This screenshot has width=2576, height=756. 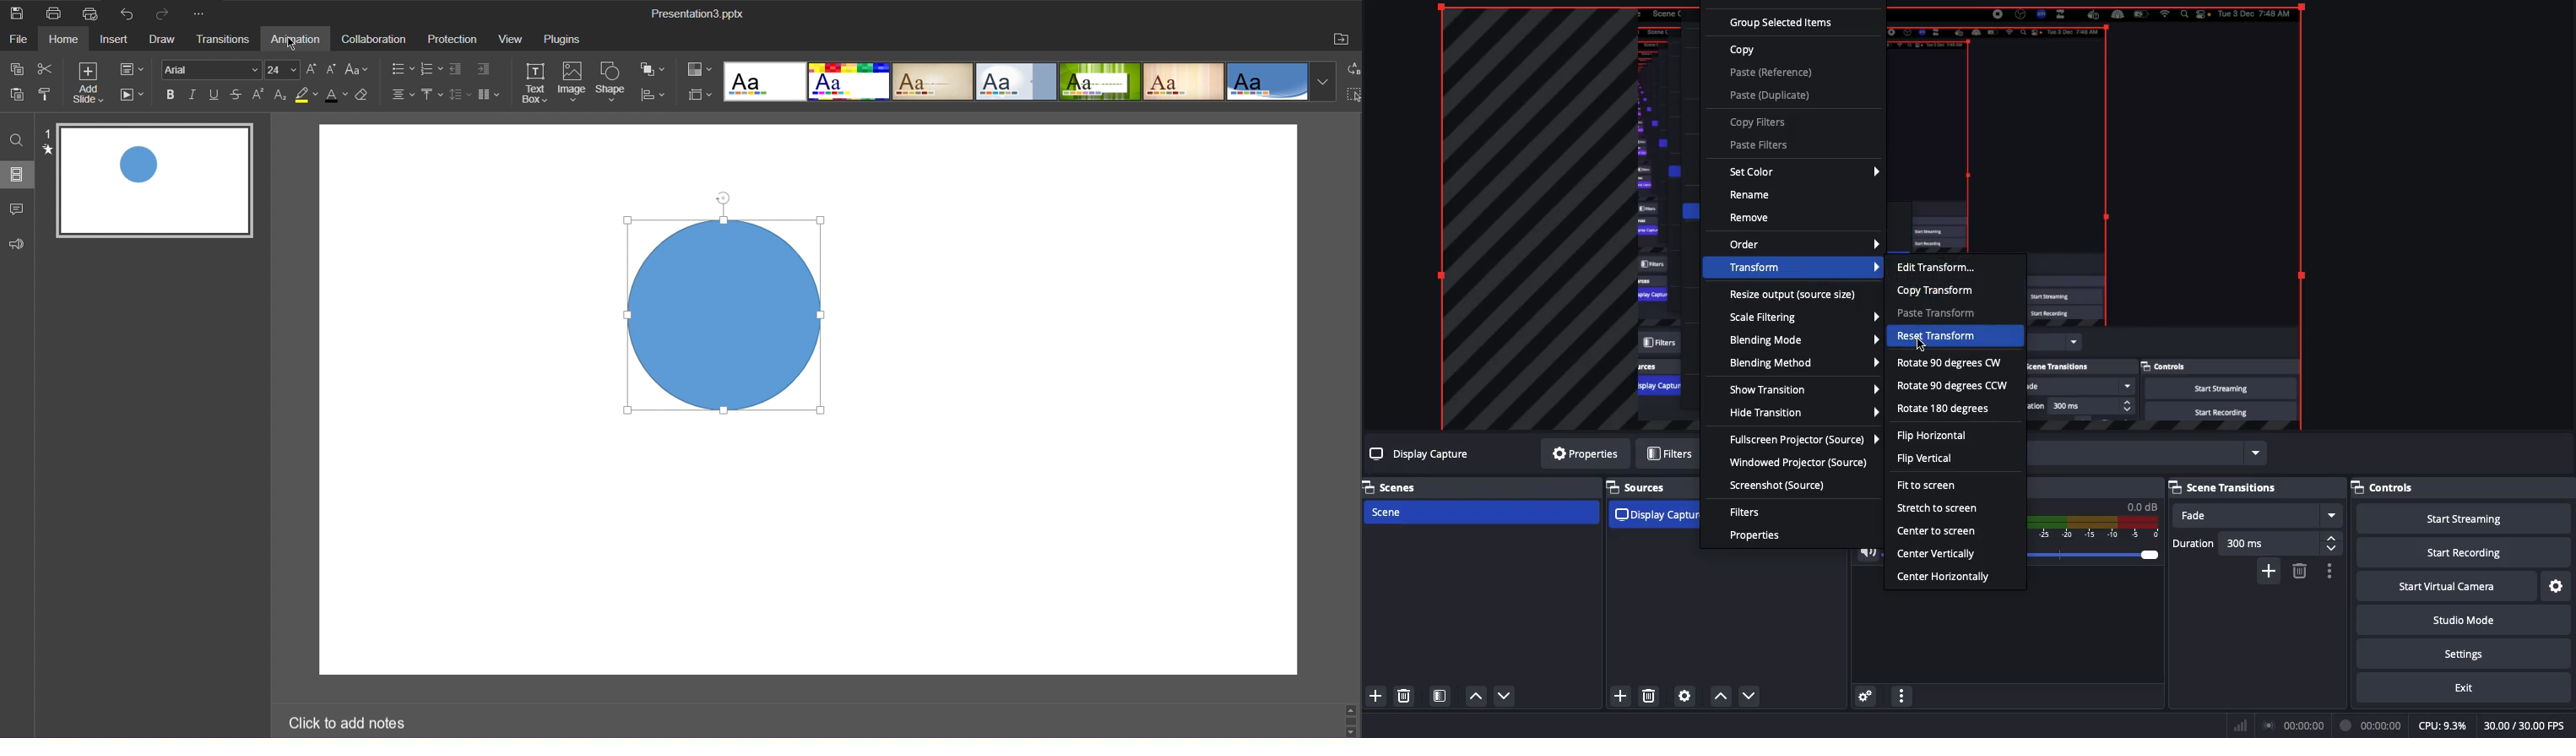 What do you see at coordinates (2527, 726) in the screenshot?
I see `FPS` at bounding box center [2527, 726].